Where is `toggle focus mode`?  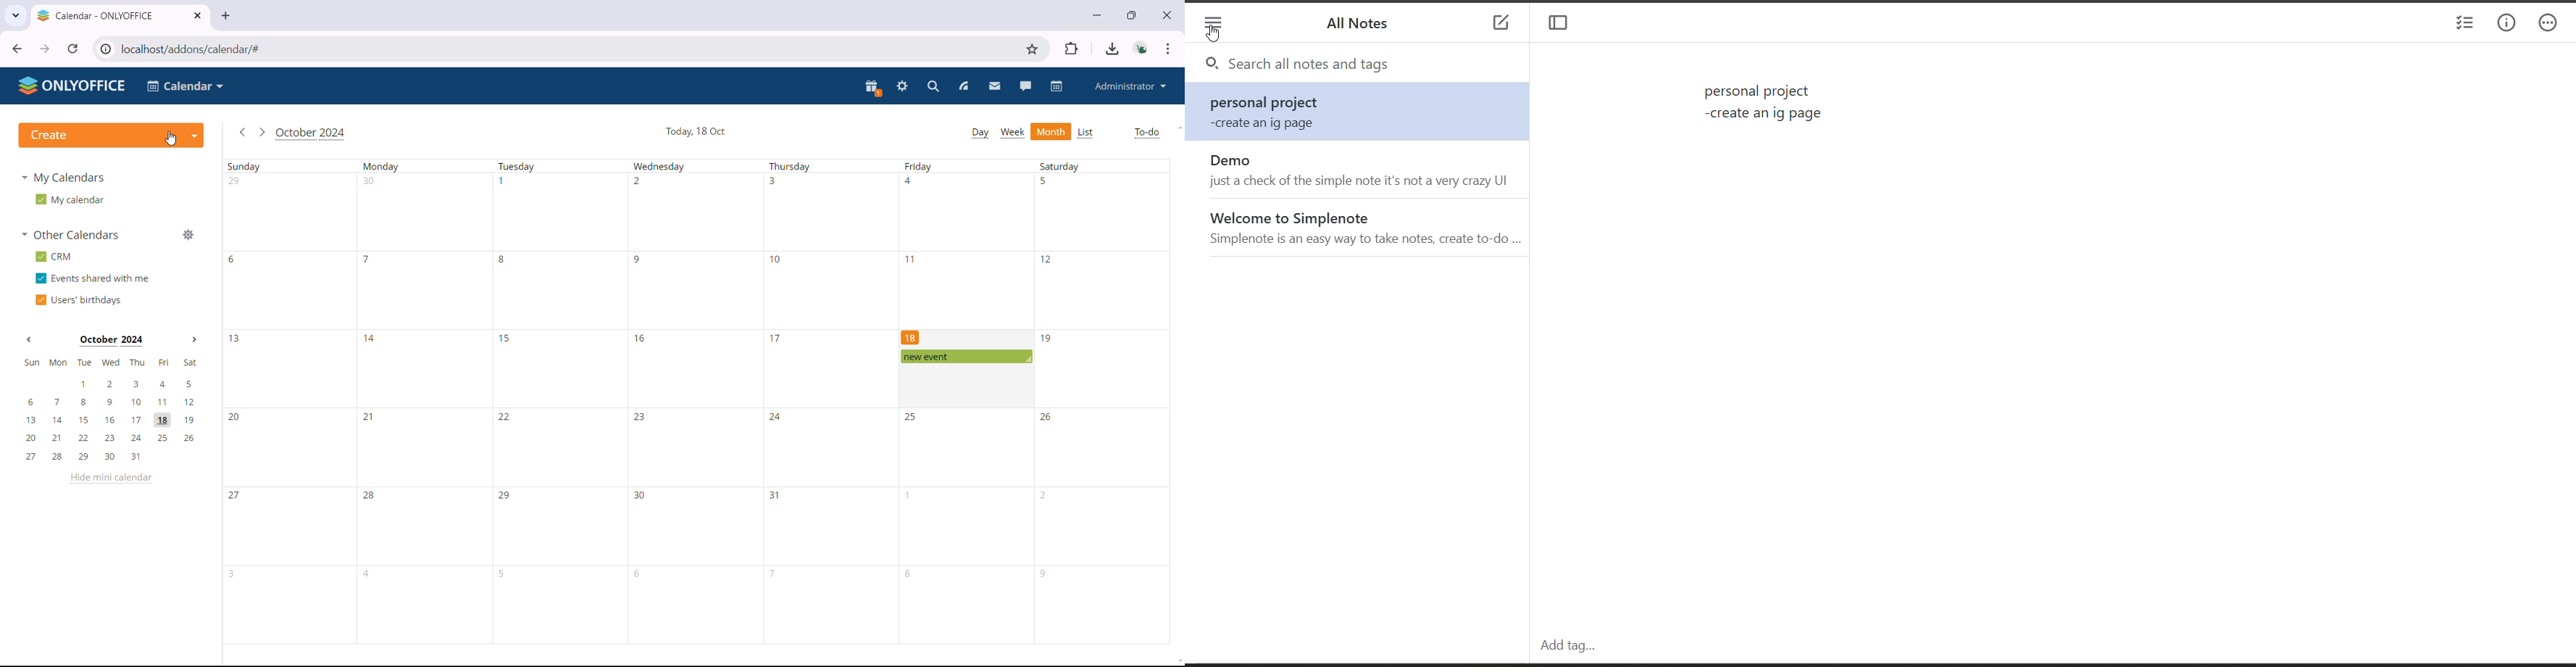 toggle focus mode is located at coordinates (1563, 25).